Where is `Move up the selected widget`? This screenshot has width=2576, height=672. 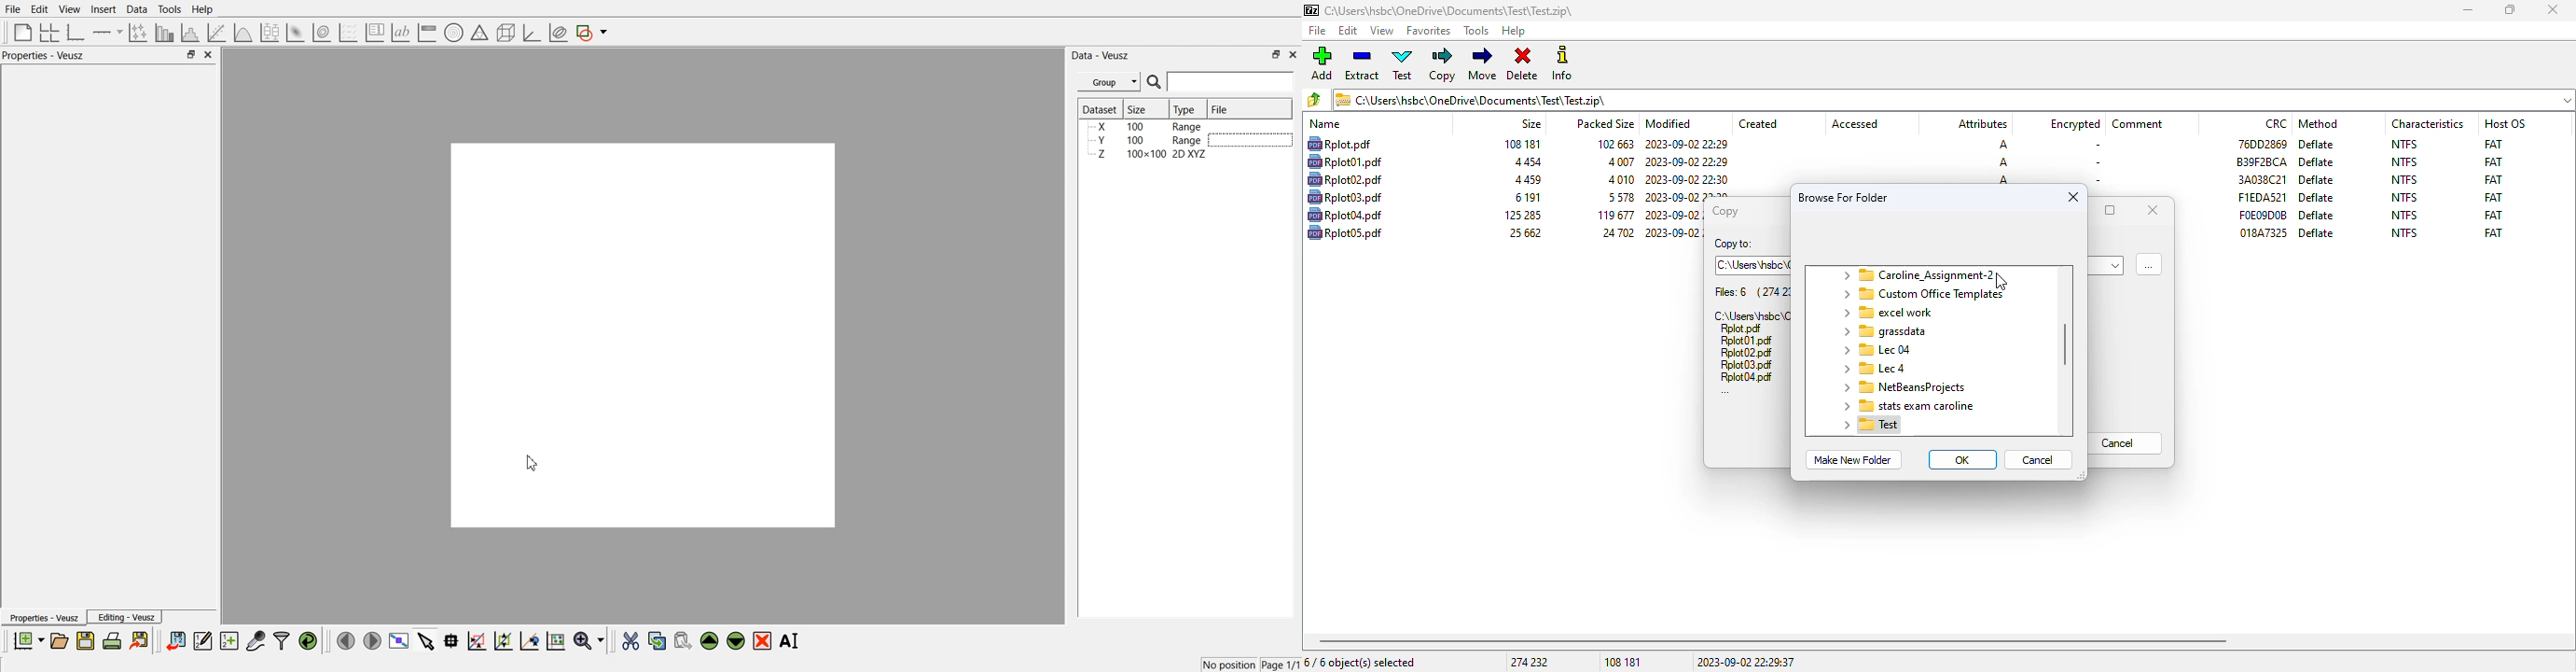
Move up the selected widget is located at coordinates (710, 641).